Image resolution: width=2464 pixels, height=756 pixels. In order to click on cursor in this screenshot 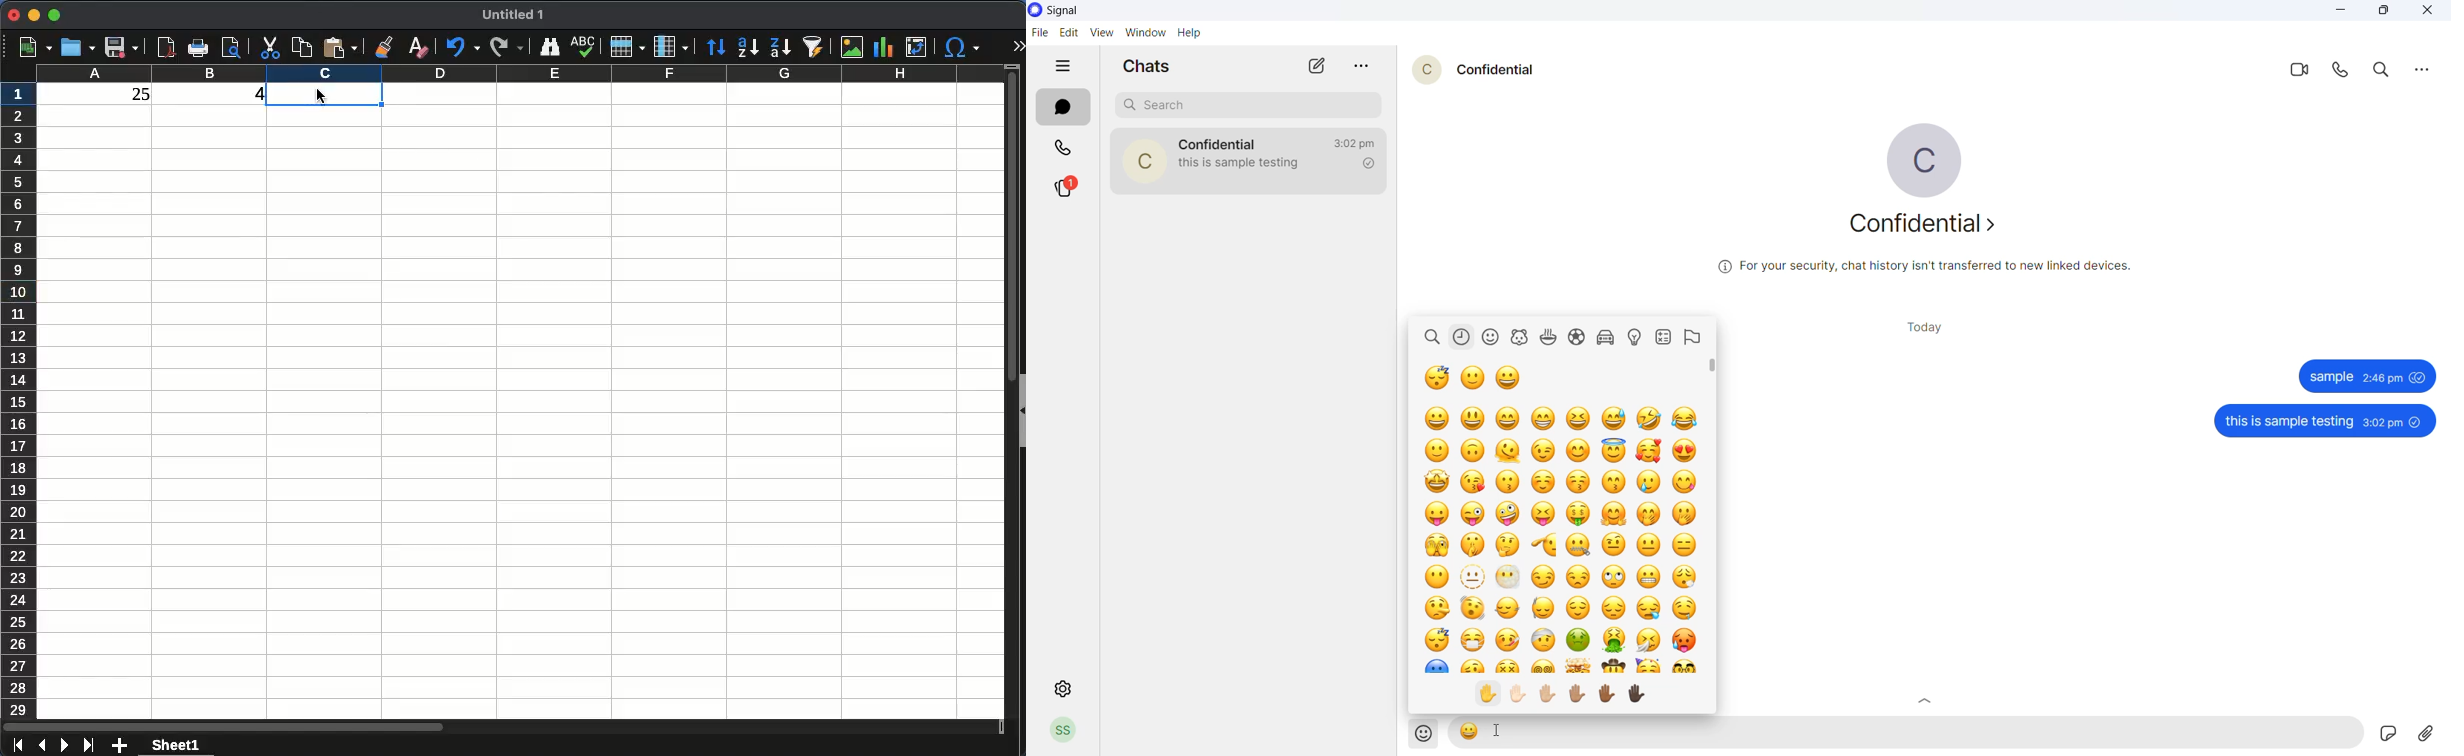, I will do `click(1505, 729)`.